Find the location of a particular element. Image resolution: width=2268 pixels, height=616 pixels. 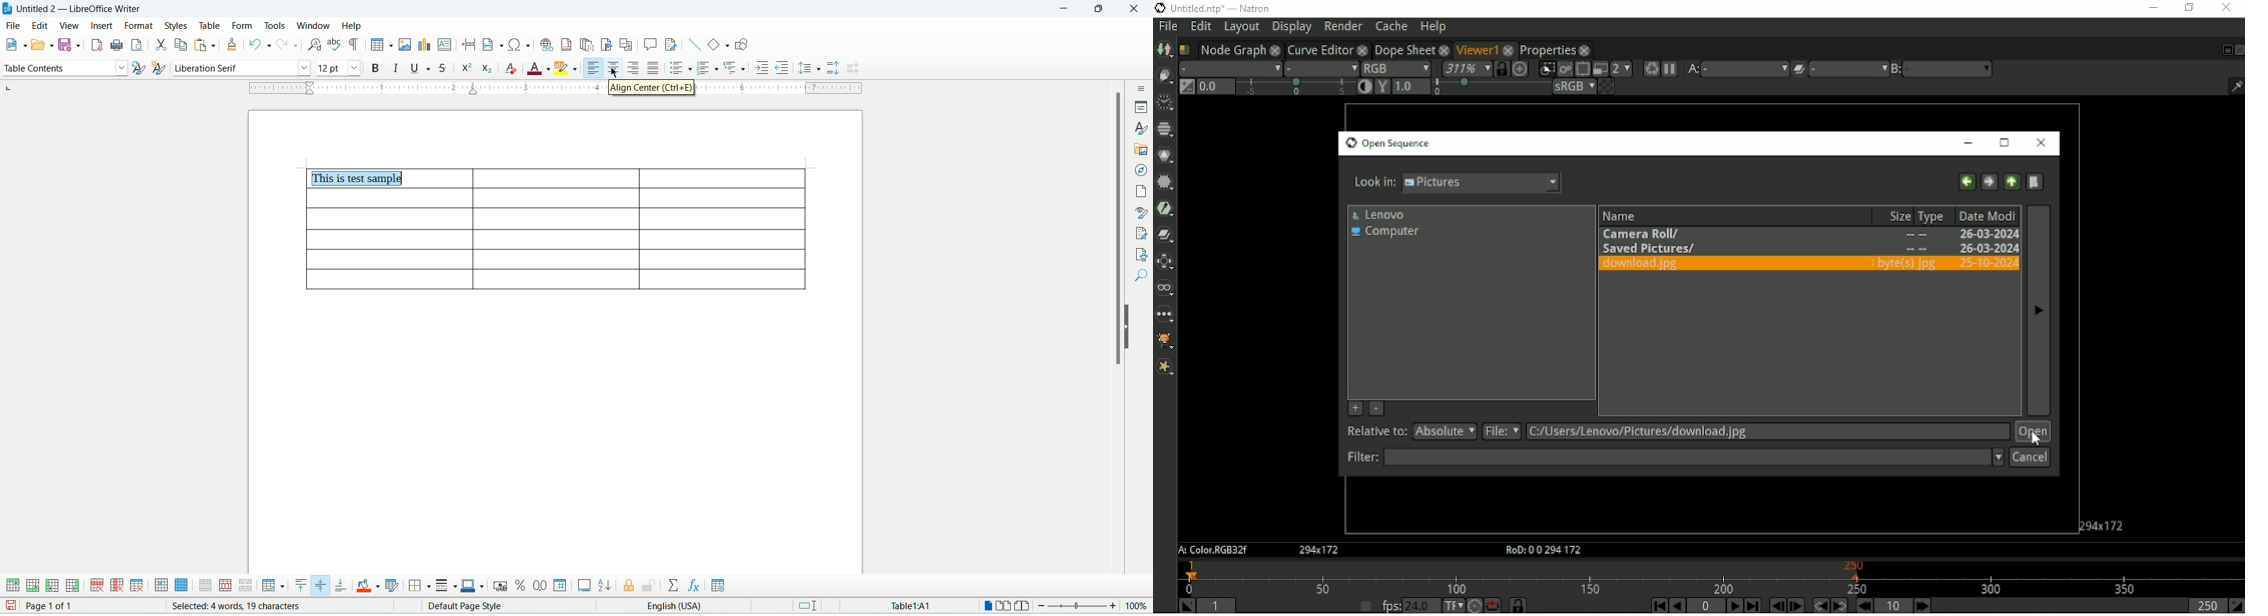

clear formatting is located at coordinates (511, 68).